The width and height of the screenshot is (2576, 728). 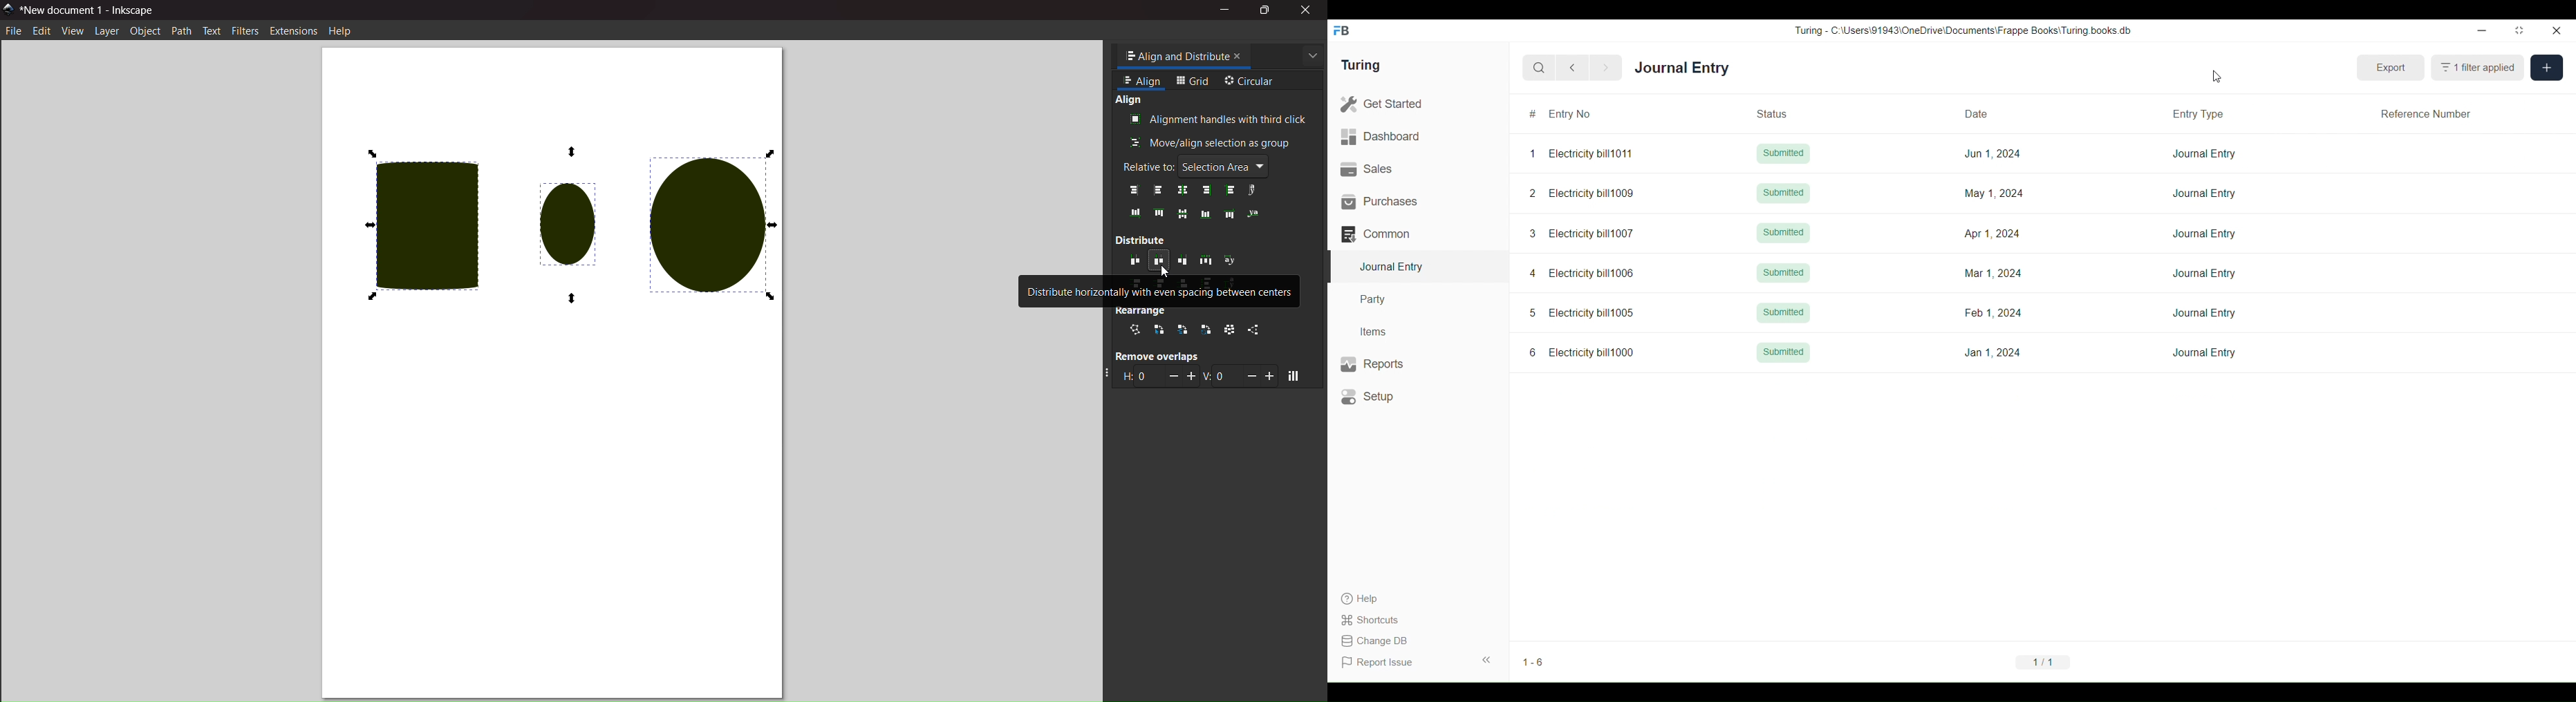 What do you see at coordinates (1183, 330) in the screenshot?
I see `stacking order` at bounding box center [1183, 330].